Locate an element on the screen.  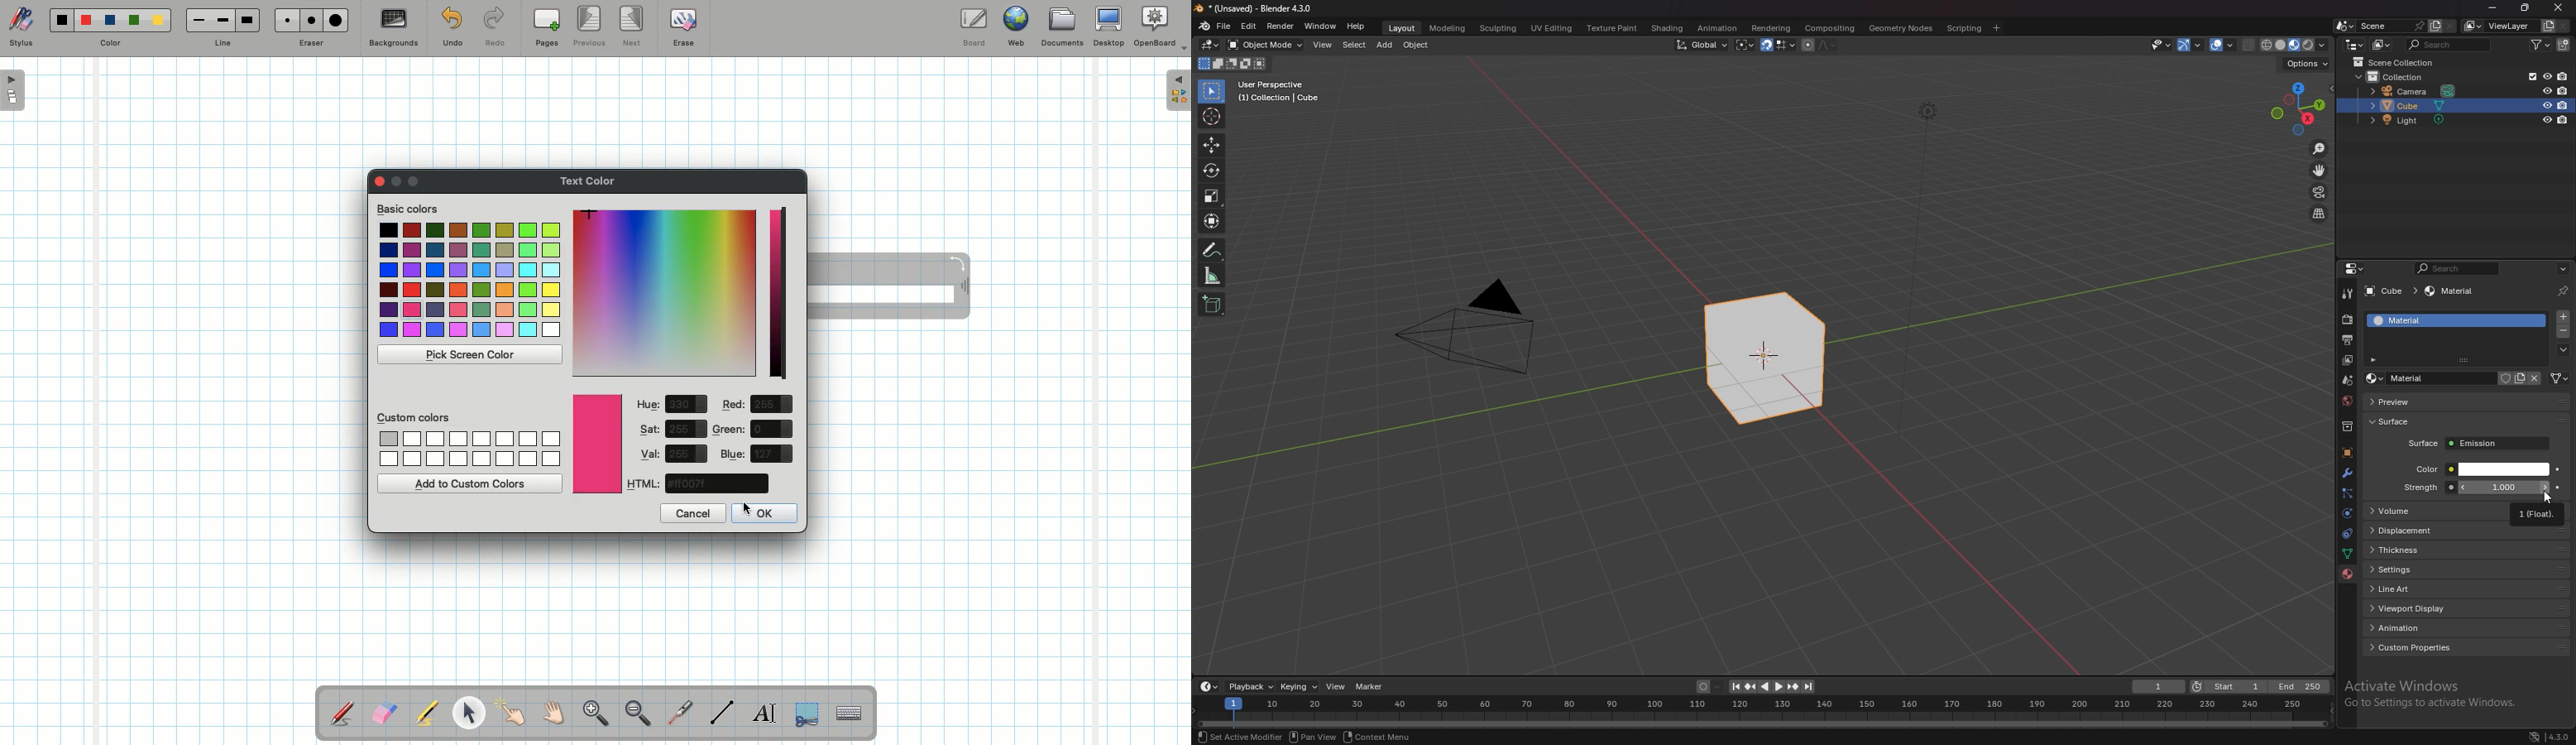
custom properties is located at coordinates (2468, 647).